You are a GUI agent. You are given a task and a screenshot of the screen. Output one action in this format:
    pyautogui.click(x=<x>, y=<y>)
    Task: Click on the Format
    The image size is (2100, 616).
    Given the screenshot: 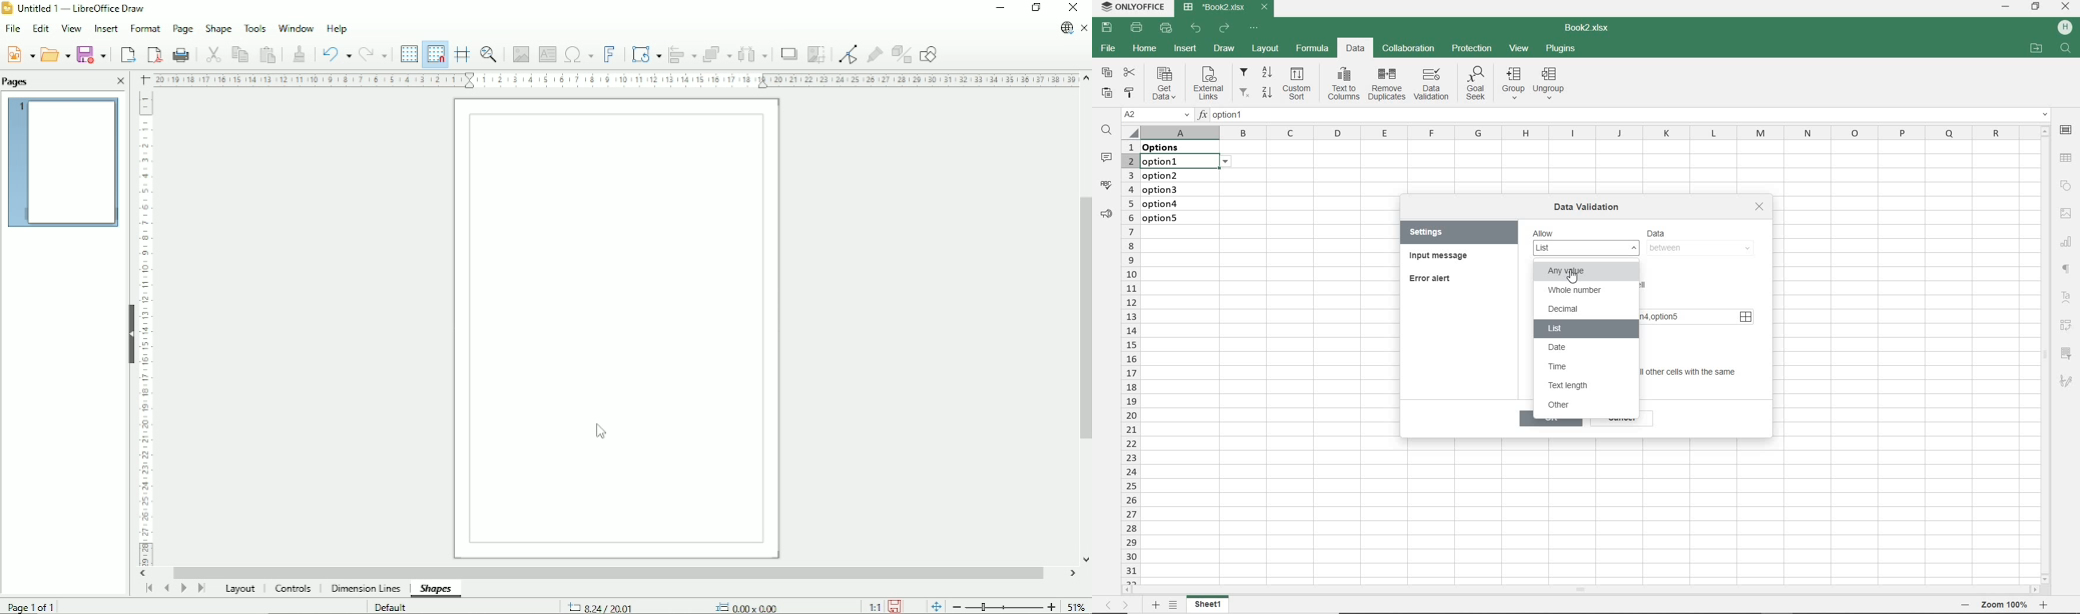 What is the action you would take?
    pyautogui.click(x=145, y=29)
    